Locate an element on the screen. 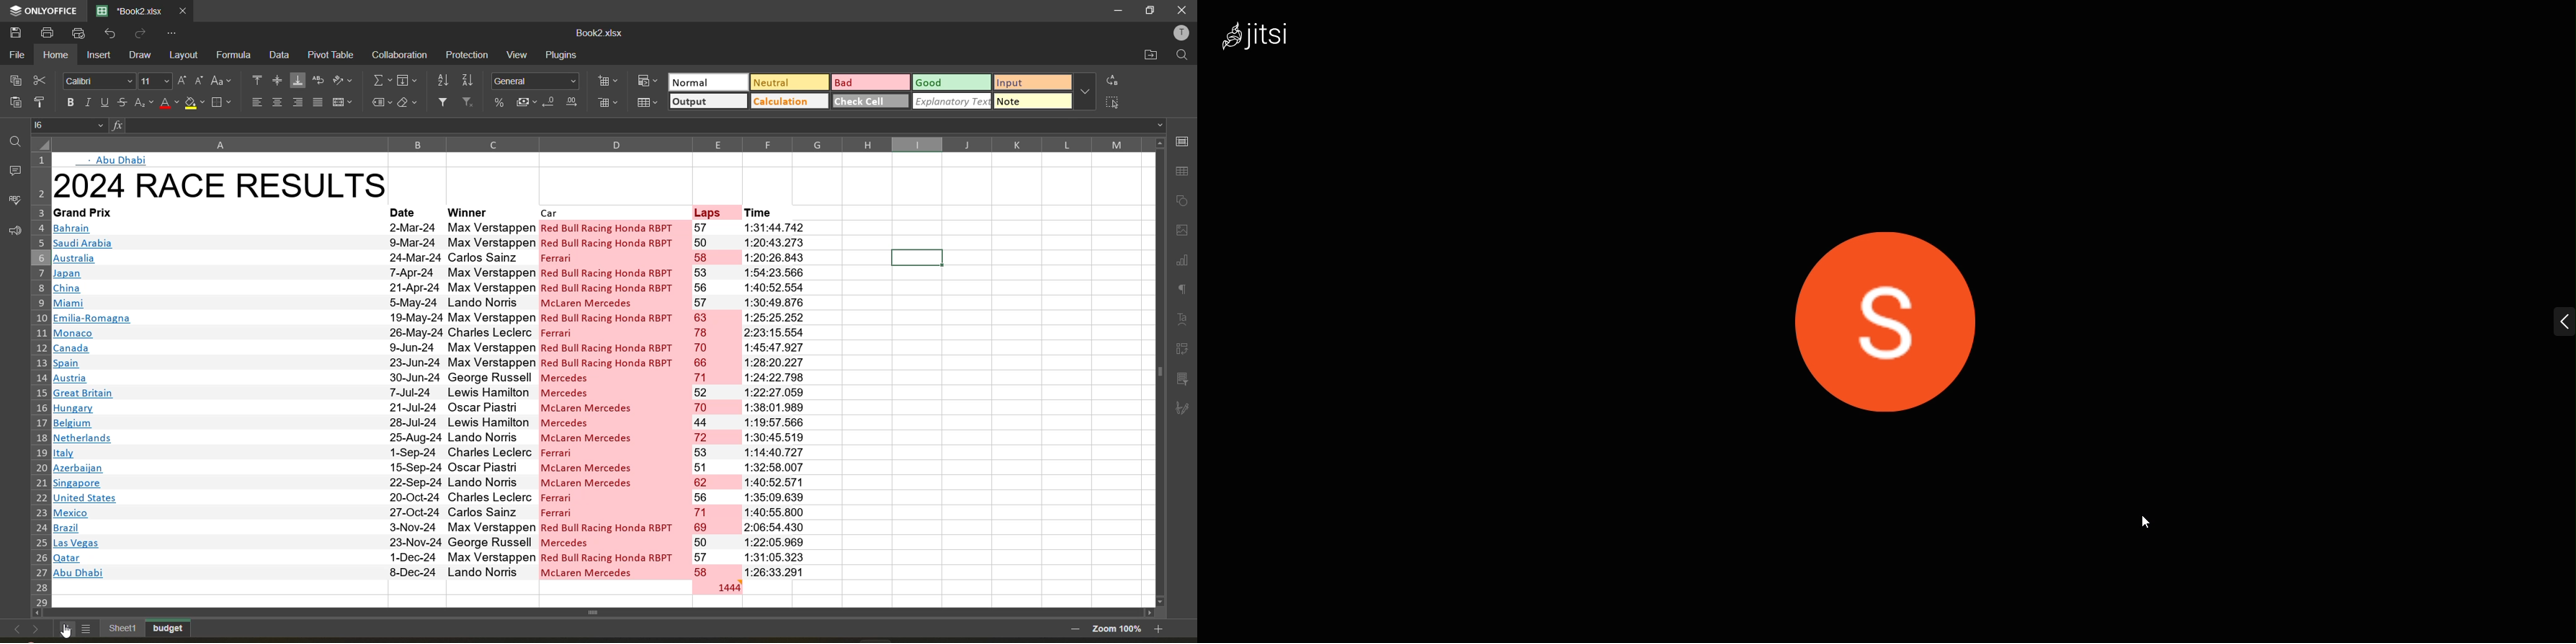 The width and height of the screenshot is (2576, 644). redo is located at coordinates (137, 34).